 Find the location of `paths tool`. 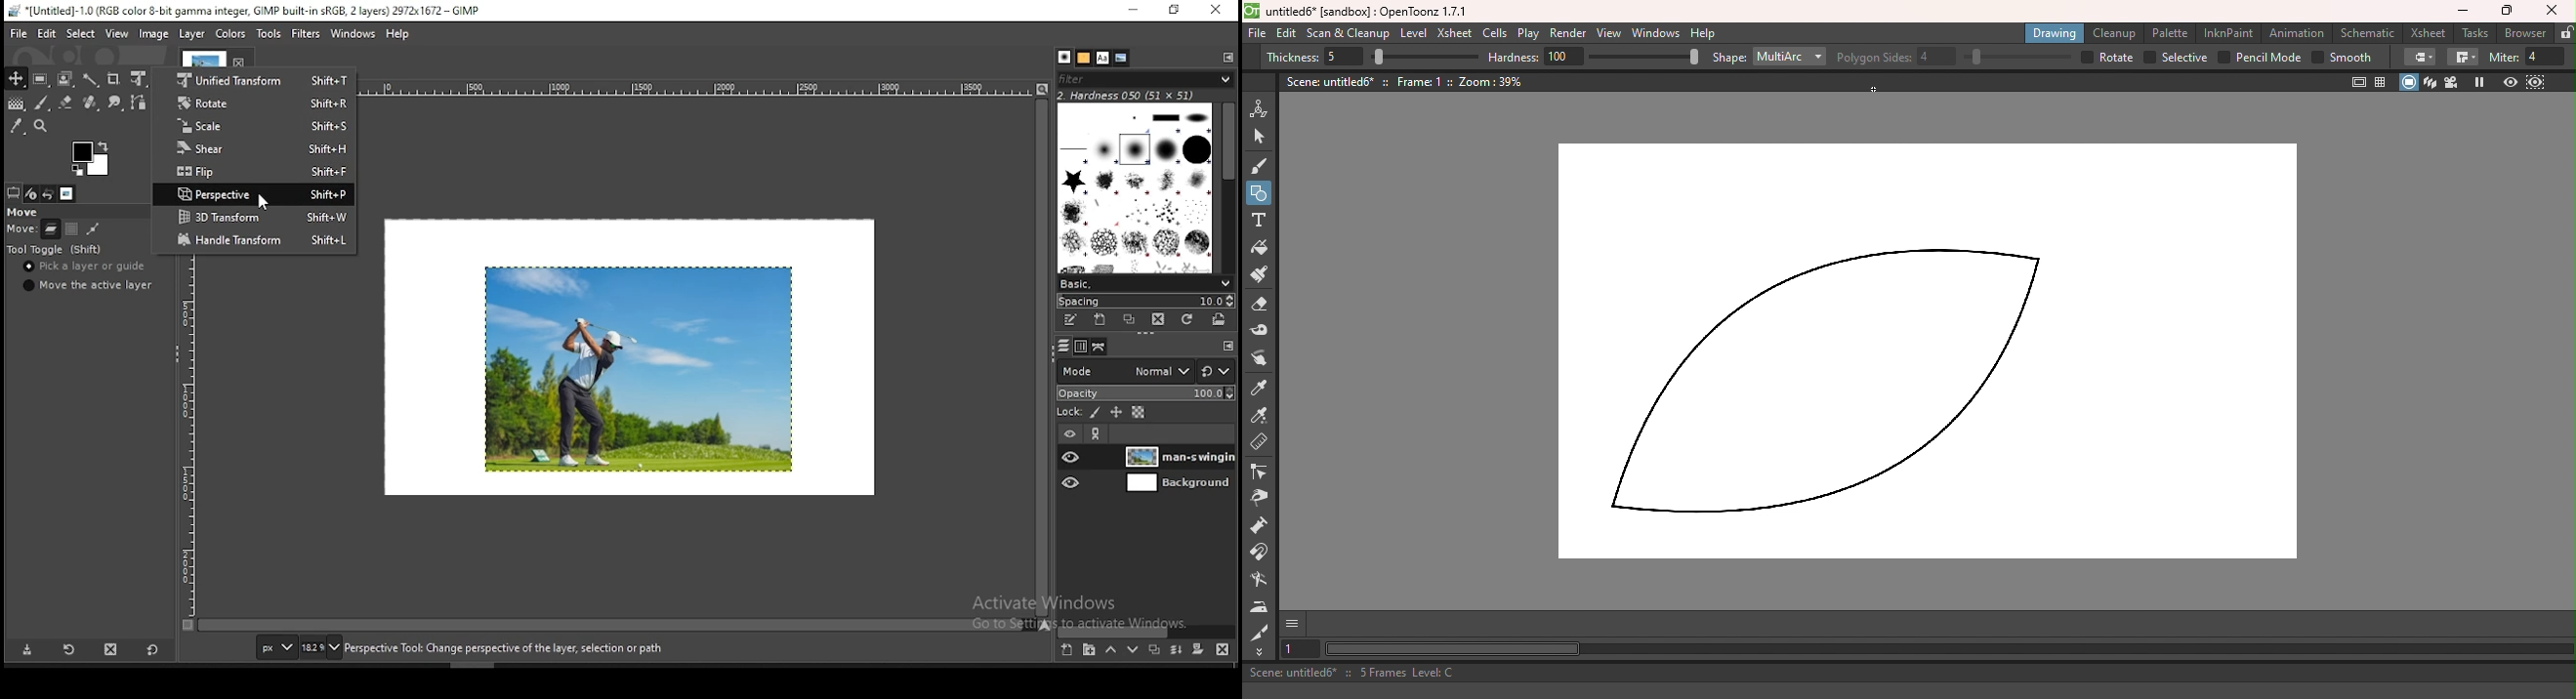

paths tool is located at coordinates (141, 103).